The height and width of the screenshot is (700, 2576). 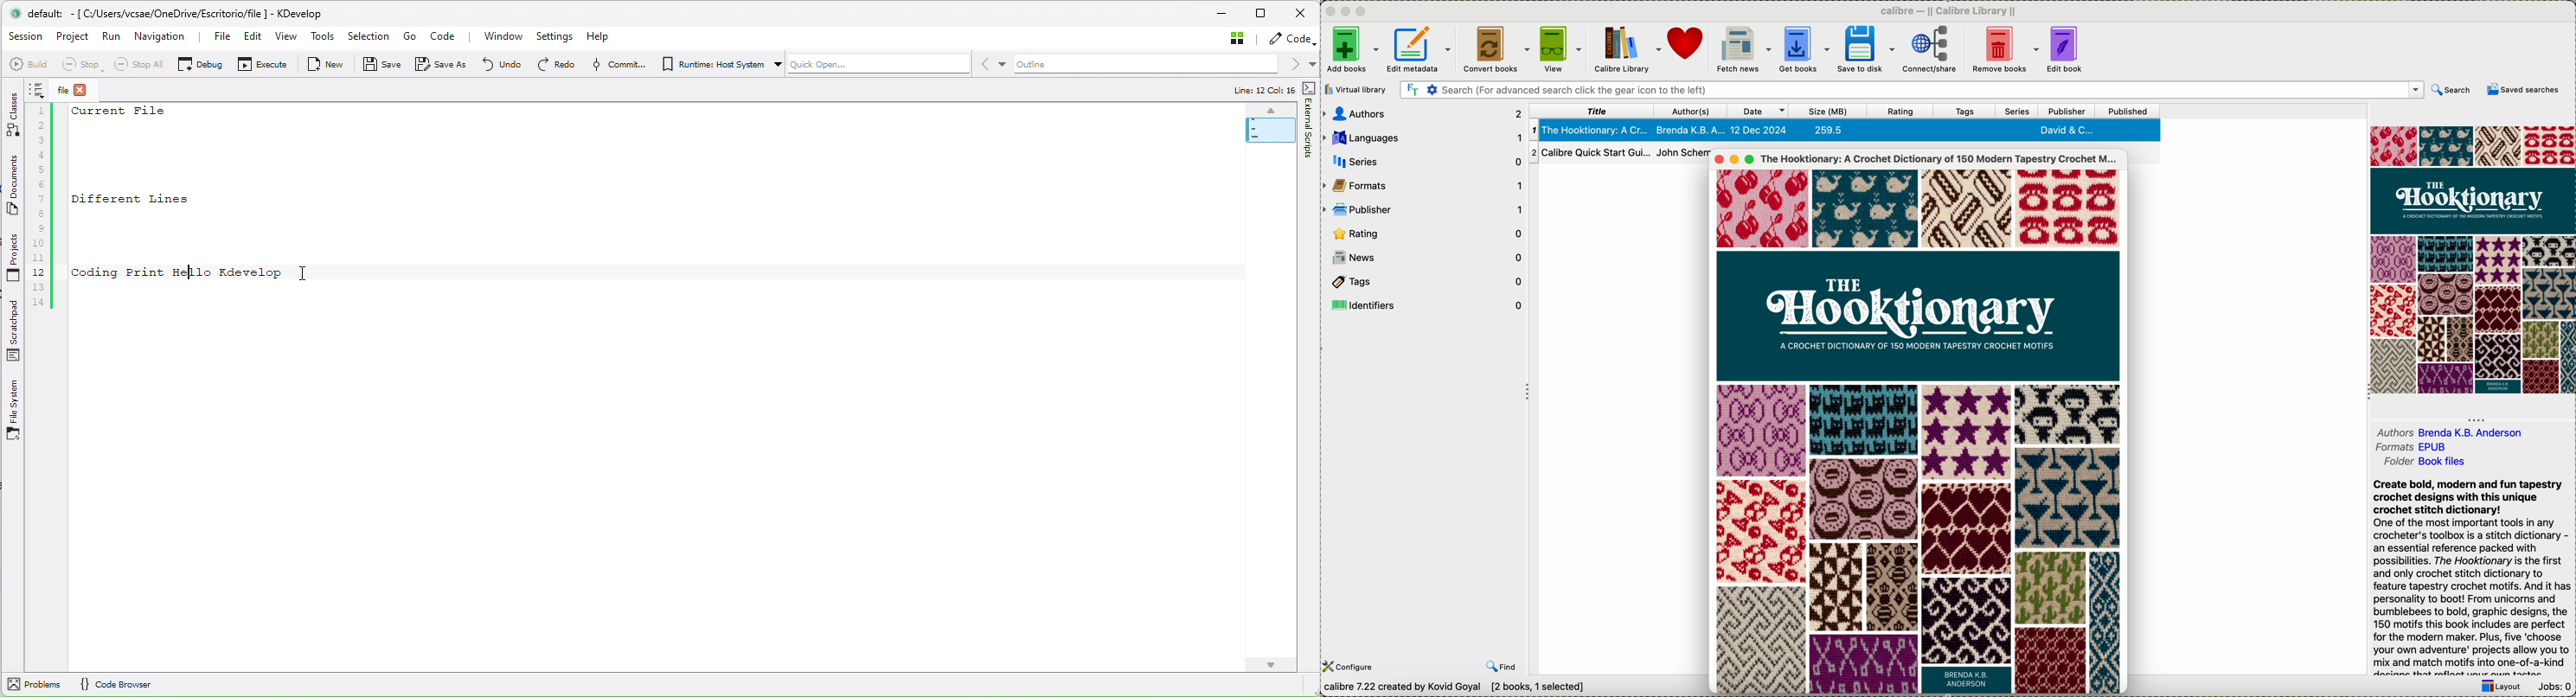 What do you see at coordinates (1951, 11) in the screenshot?
I see `Calibre` at bounding box center [1951, 11].